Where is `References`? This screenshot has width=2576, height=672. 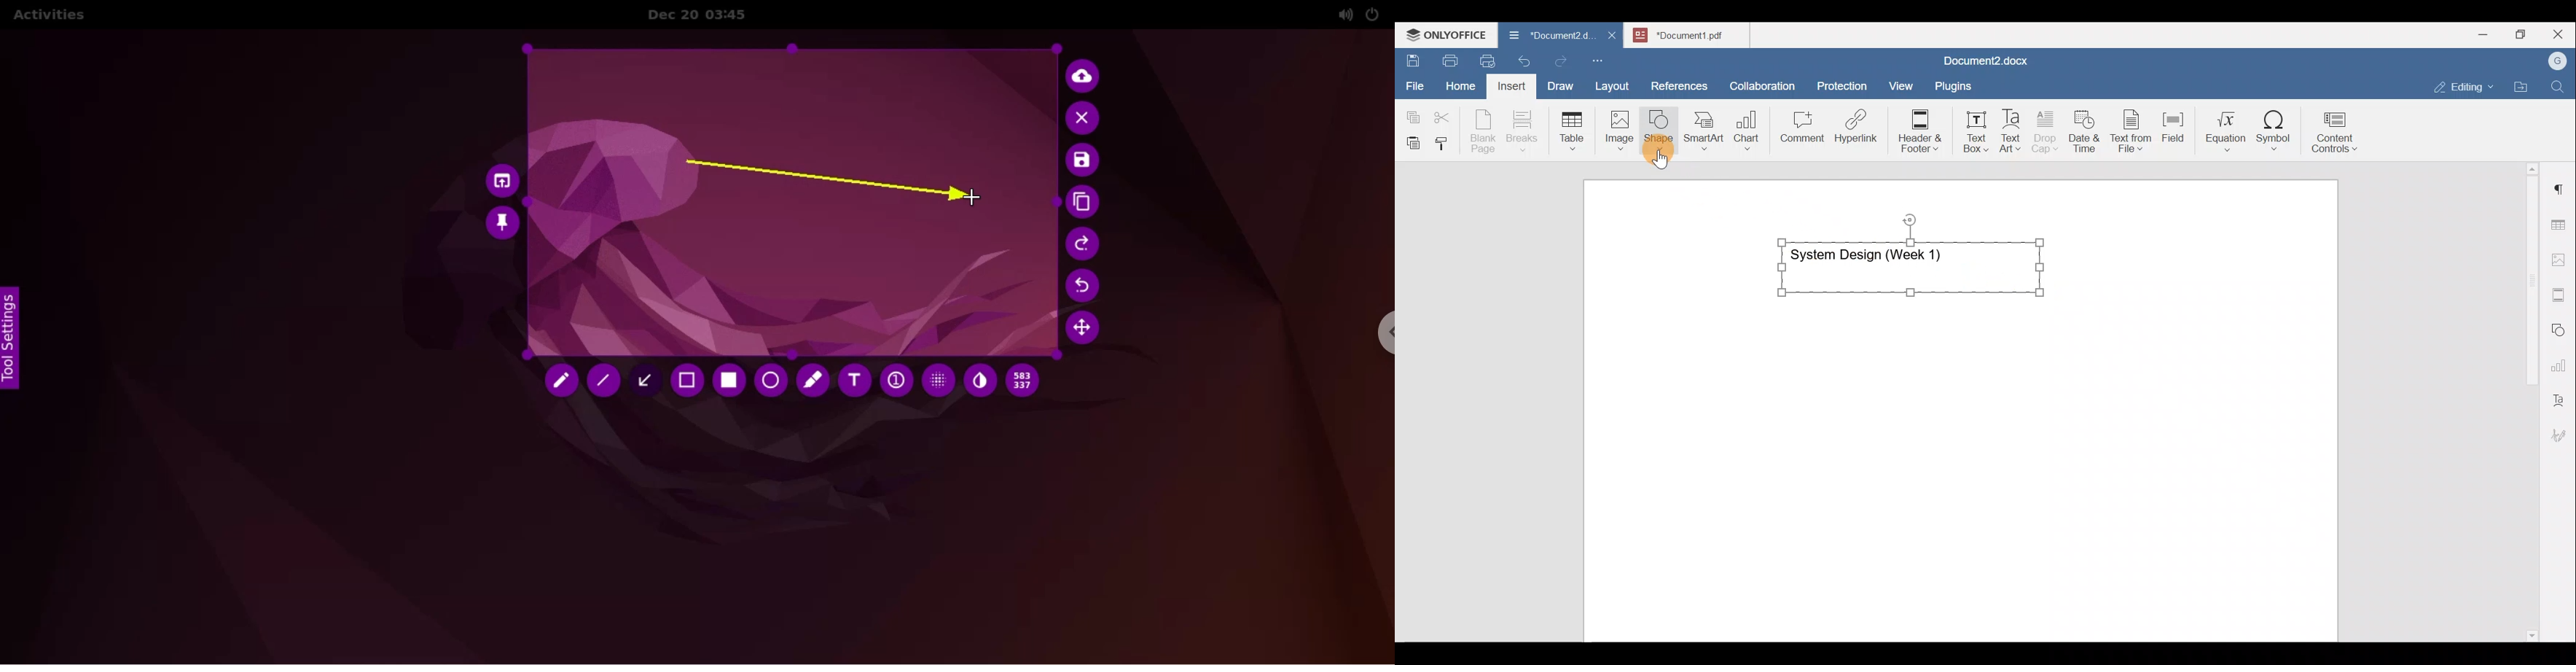 References is located at coordinates (1678, 84).